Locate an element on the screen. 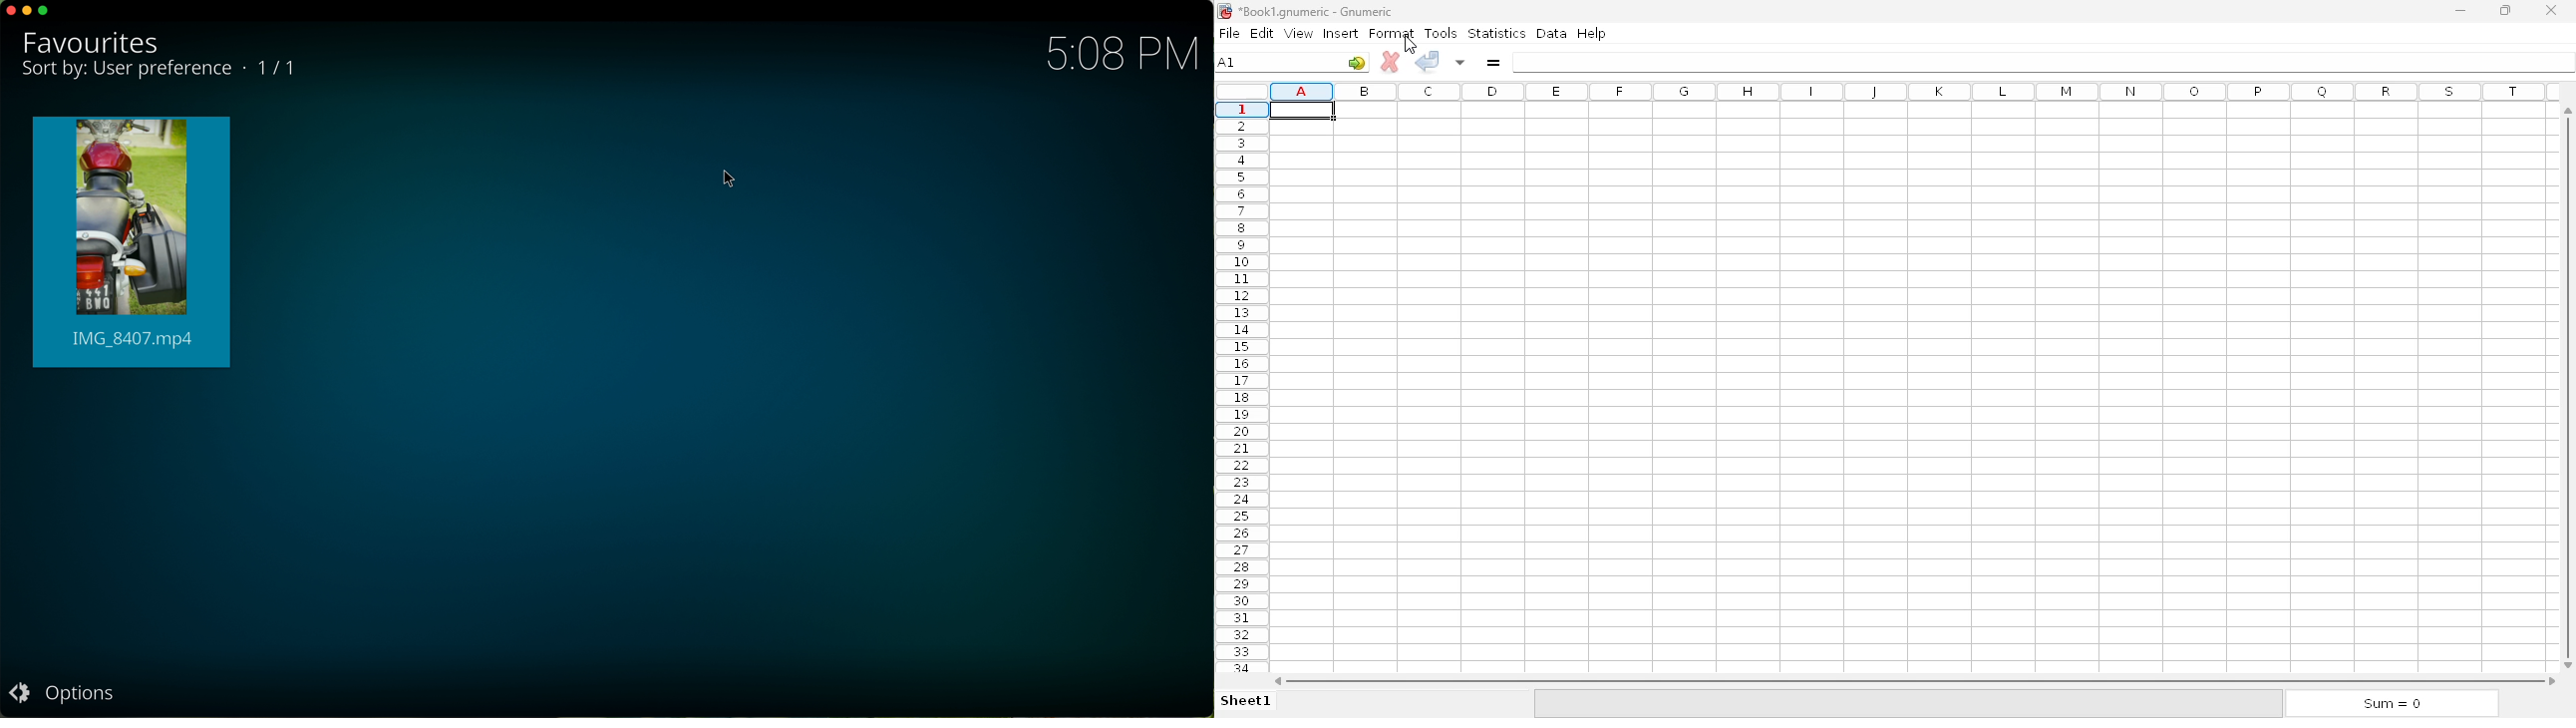 This screenshot has height=728, width=2576. file is located at coordinates (1229, 33).